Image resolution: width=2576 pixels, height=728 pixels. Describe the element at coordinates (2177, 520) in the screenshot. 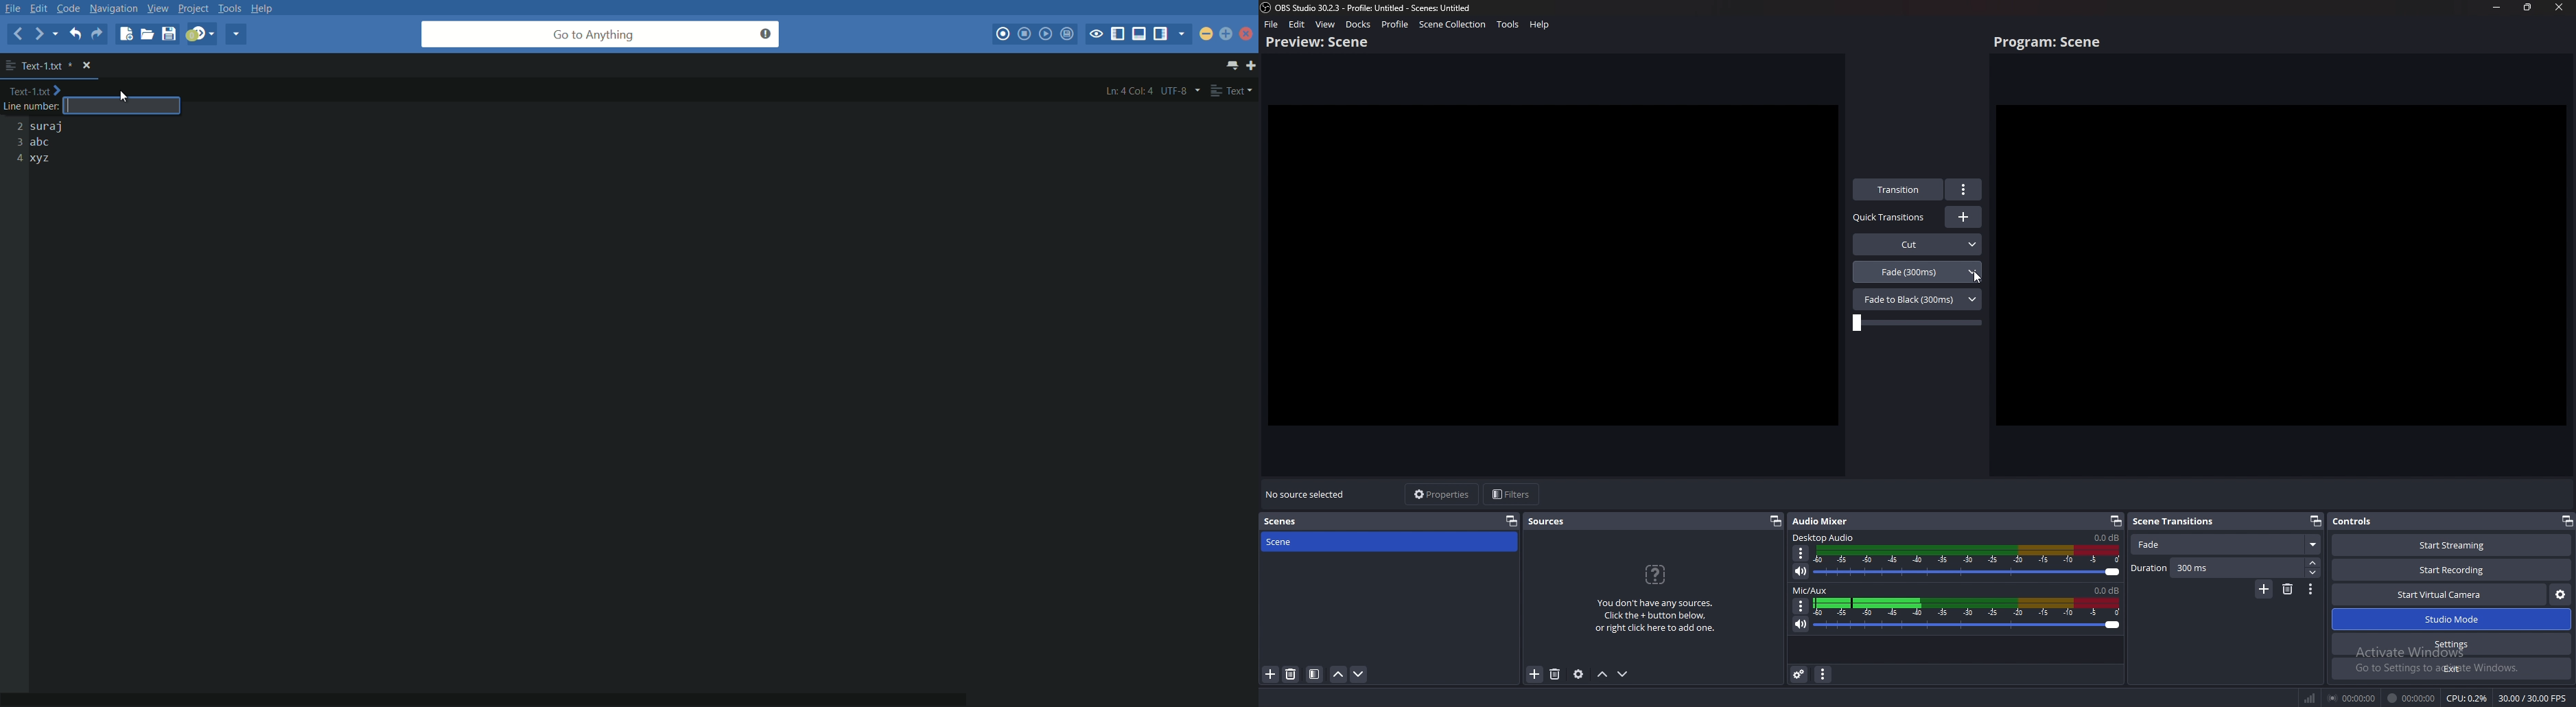

I see `Seen transitions ` at that location.